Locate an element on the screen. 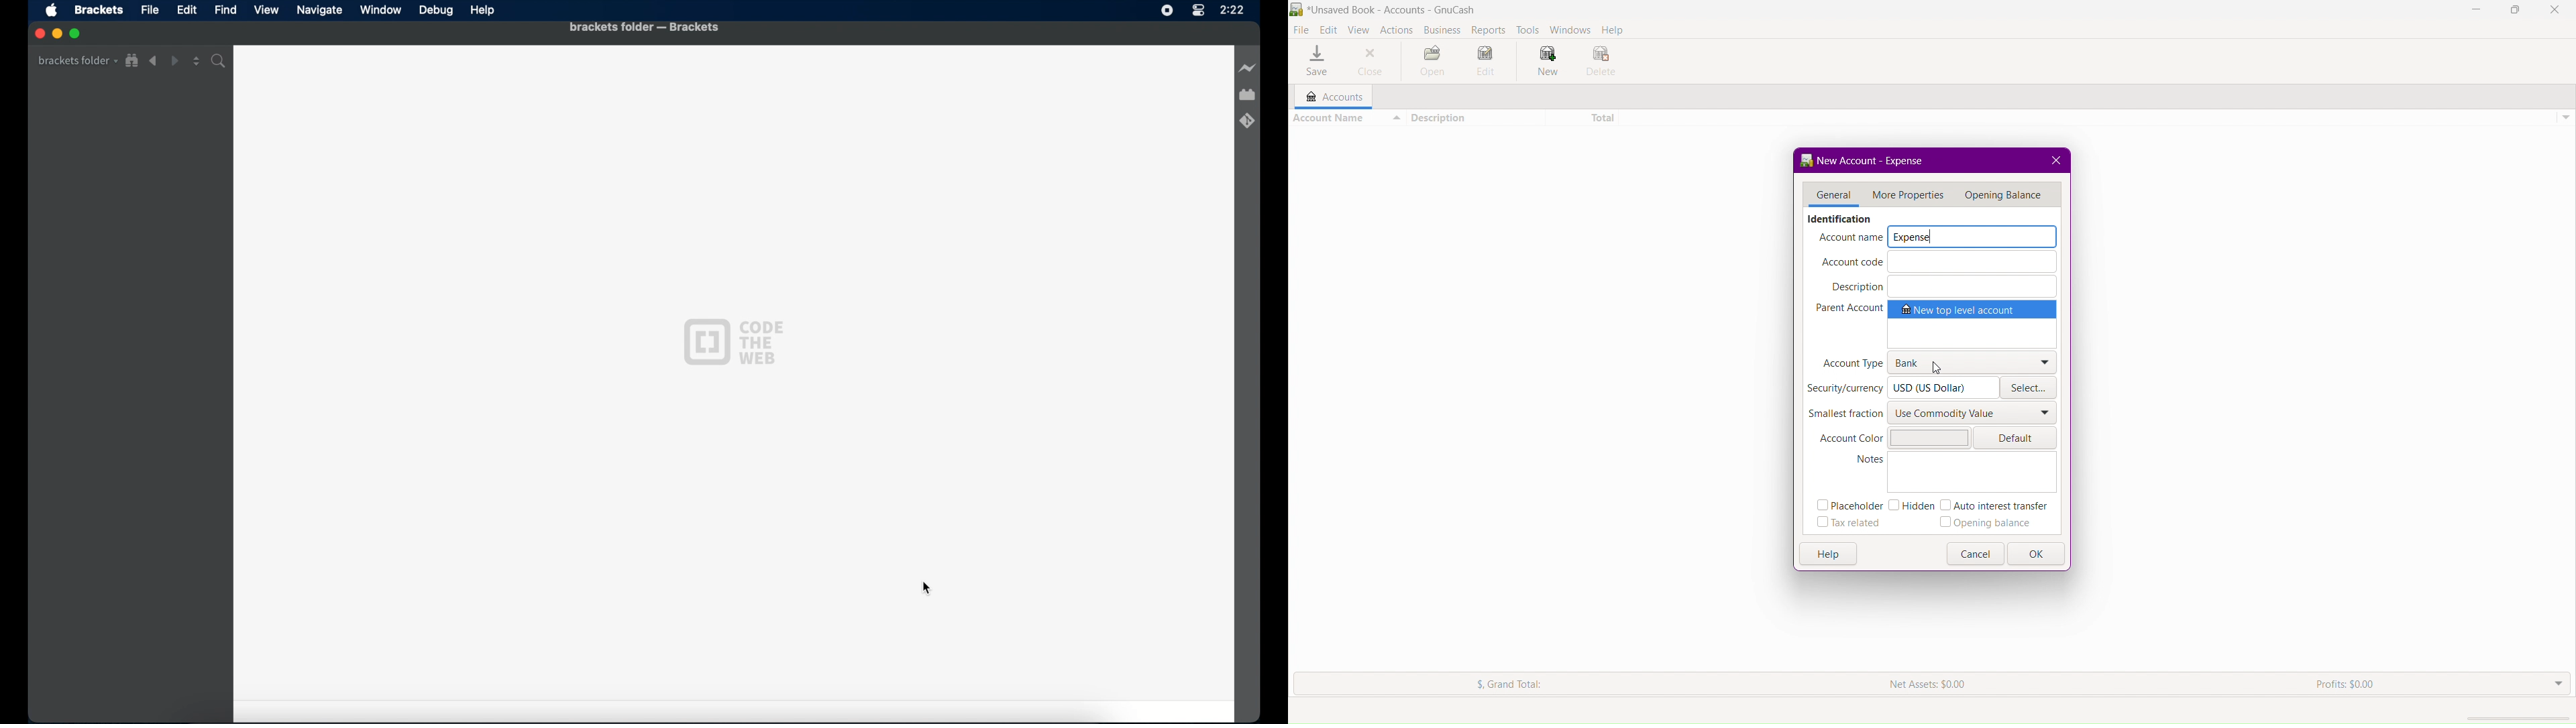 This screenshot has width=2576, height=728. Close is located at coordinates (2555, 10).